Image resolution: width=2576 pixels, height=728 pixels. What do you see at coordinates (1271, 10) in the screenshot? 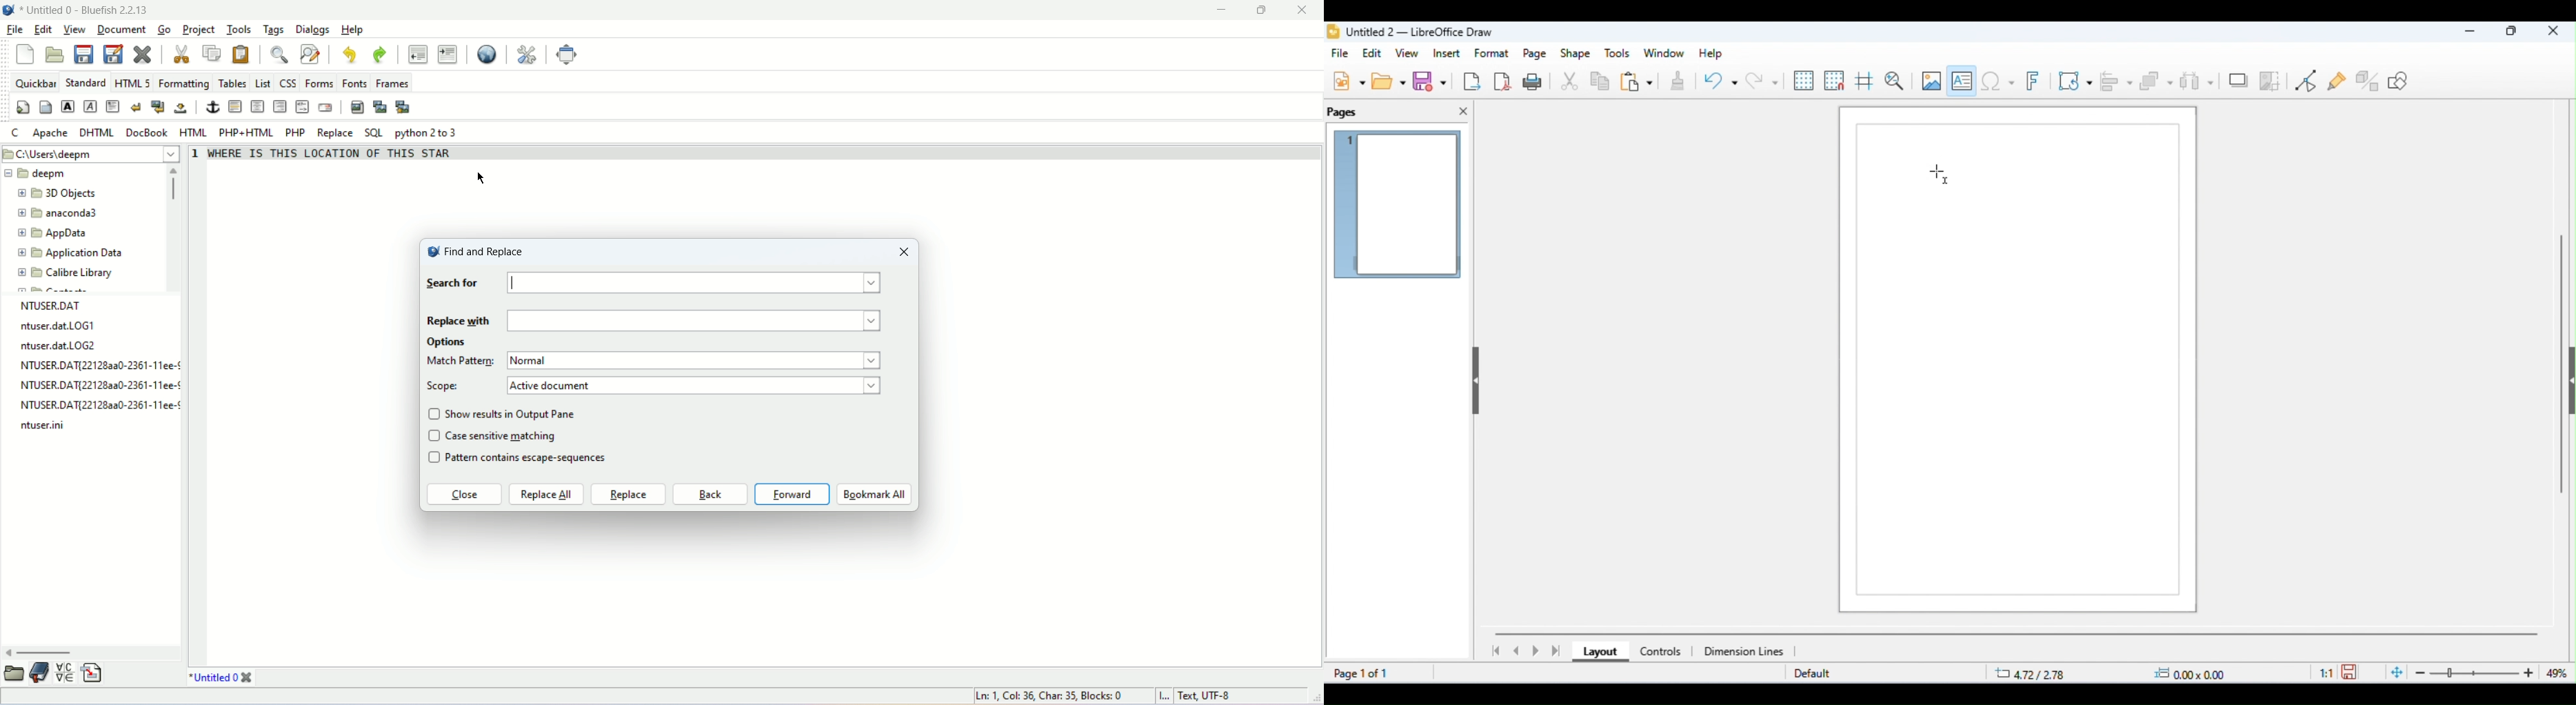
I see `maximize` at bounding box center [1271, 10].